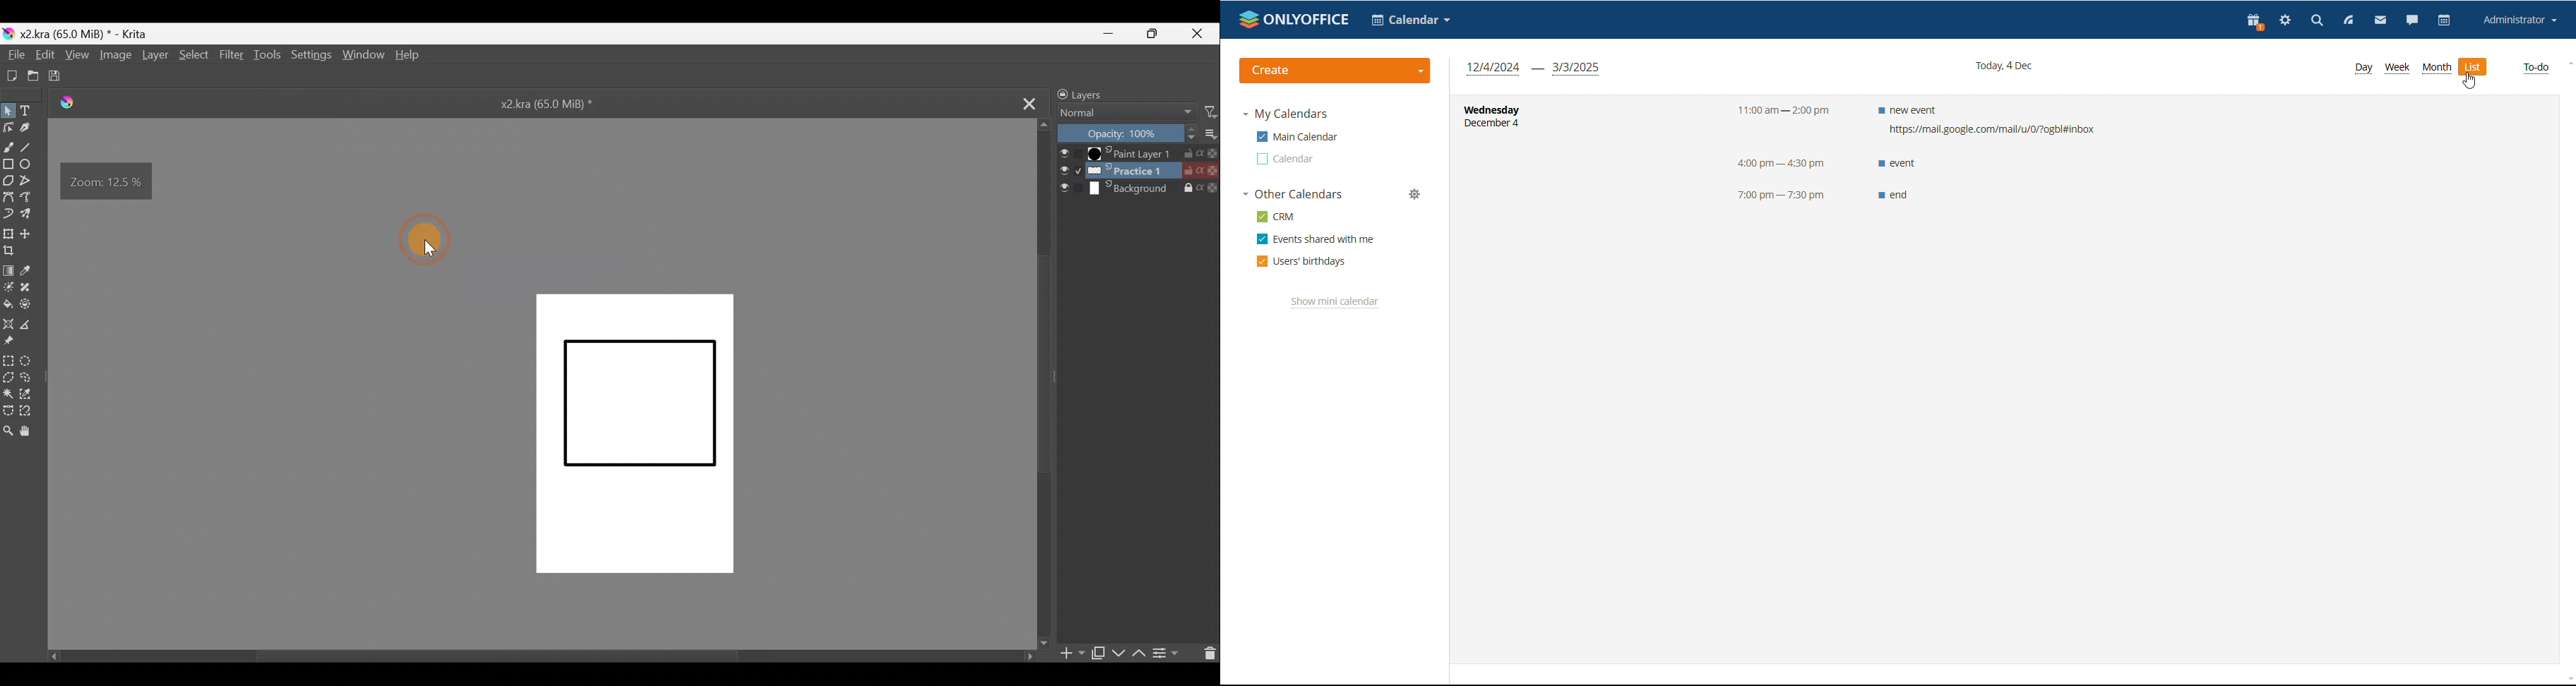 Image resolution: width=2576 pixels, height=700 pixels. What do you see at coordinates (2254, 22) in the screenshot?
I see `present` at bounding box center [2254, 22].